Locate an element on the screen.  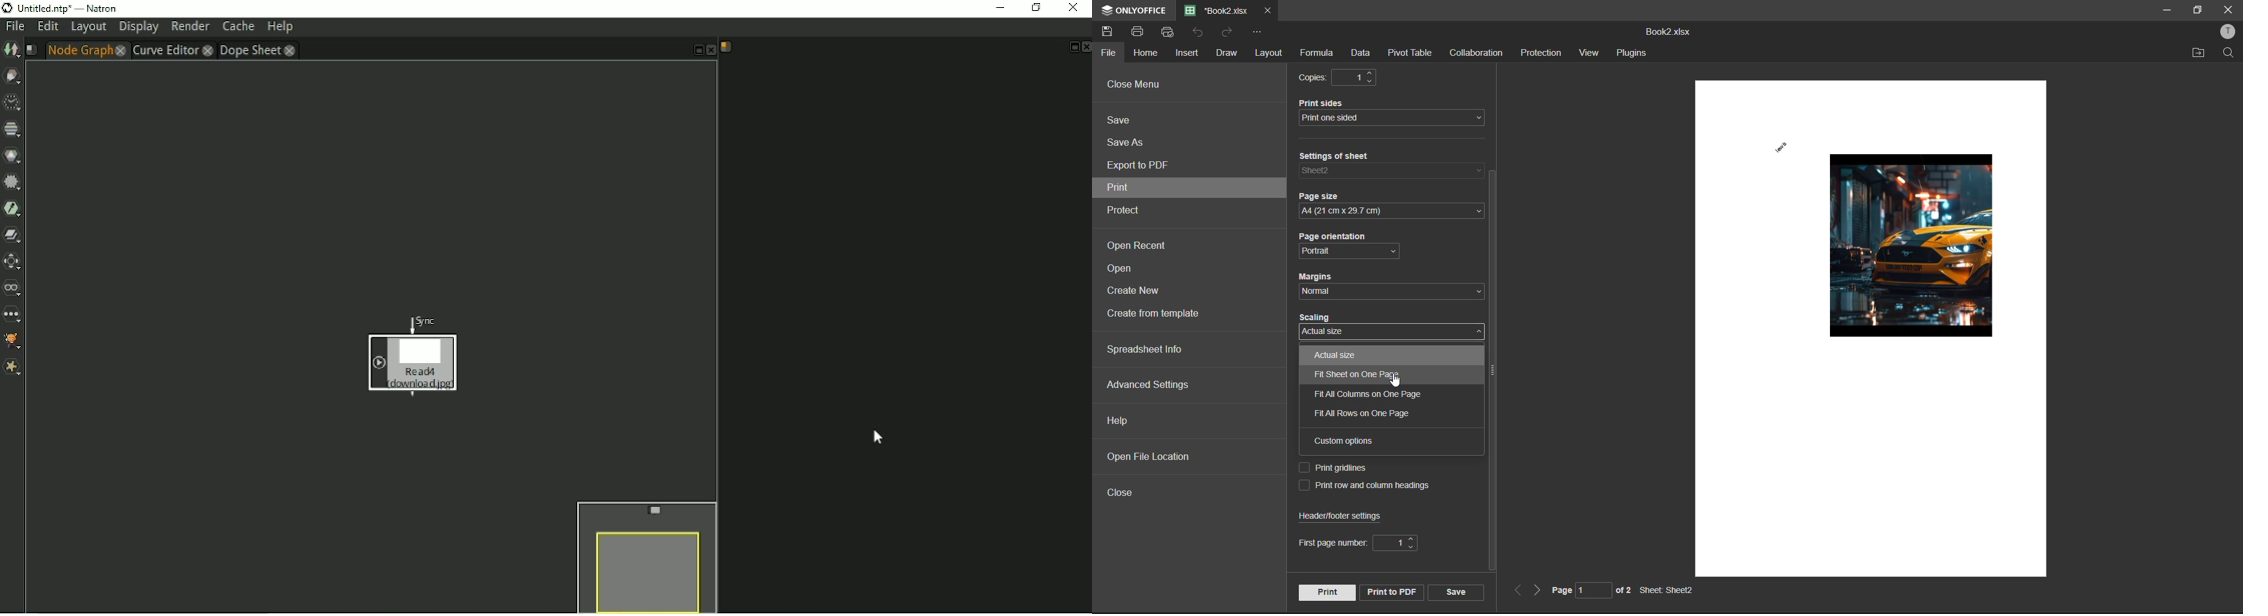
home is located at coordinates (1146, 55).